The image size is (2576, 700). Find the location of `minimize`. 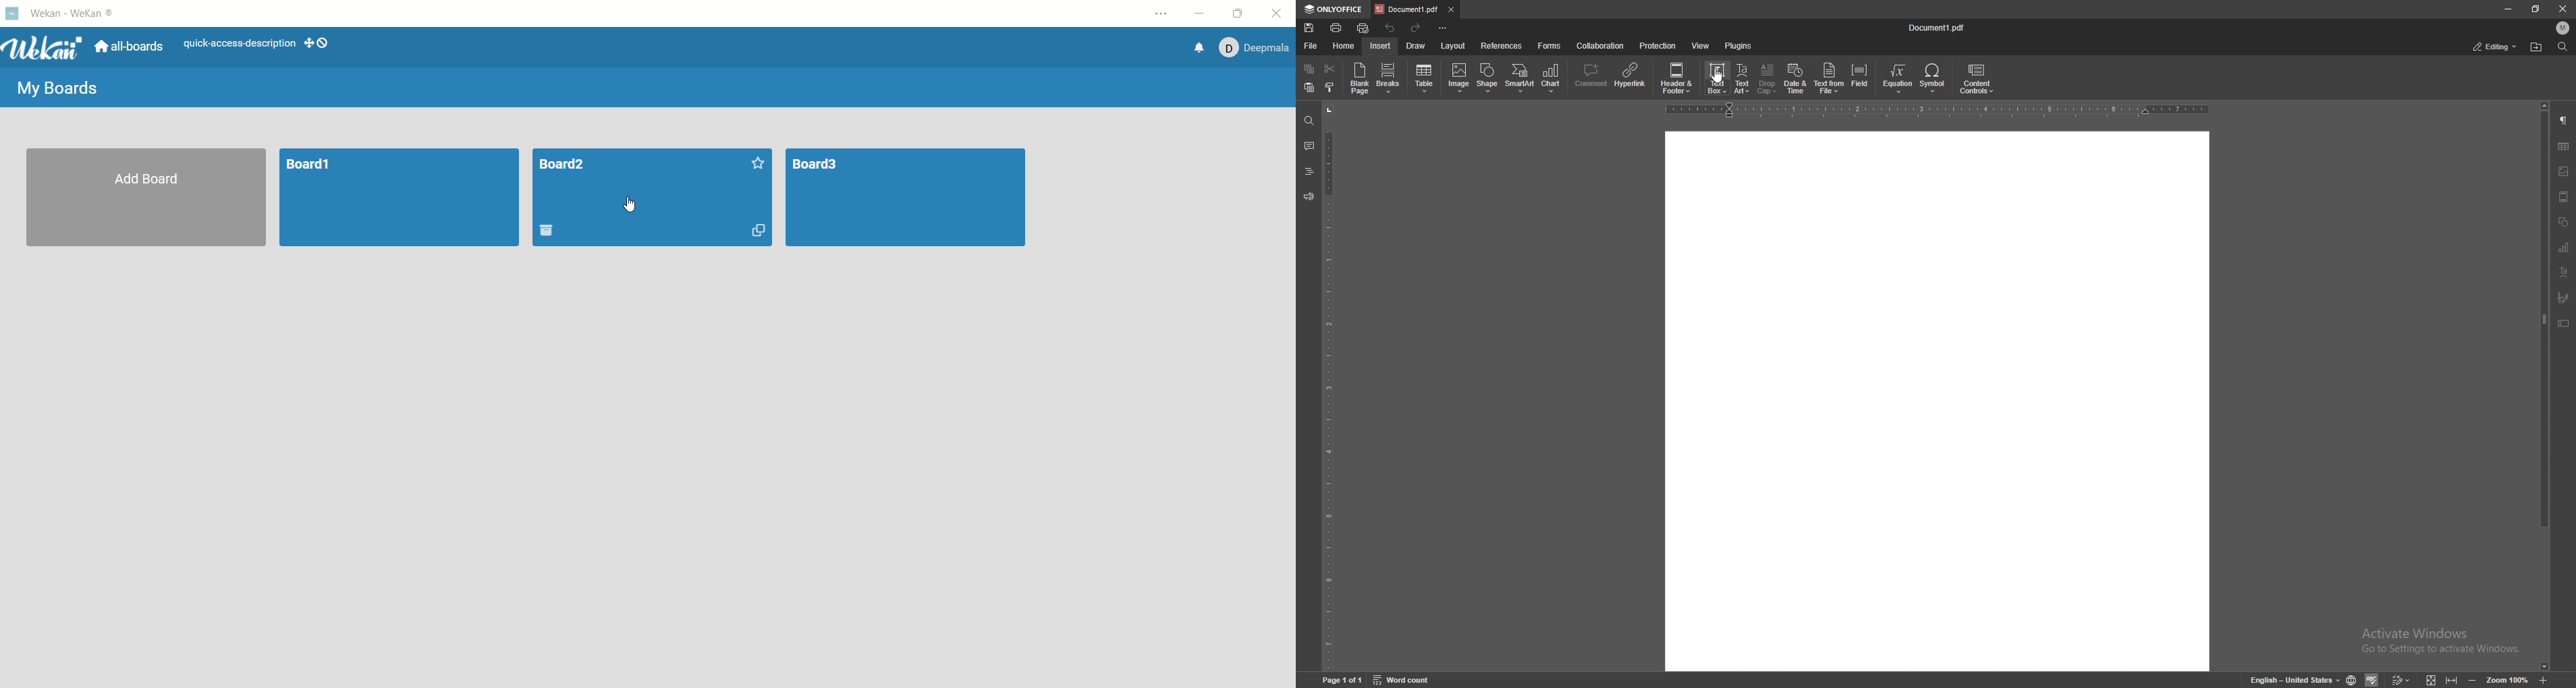

minimize is located at coordinates (2508, 9).